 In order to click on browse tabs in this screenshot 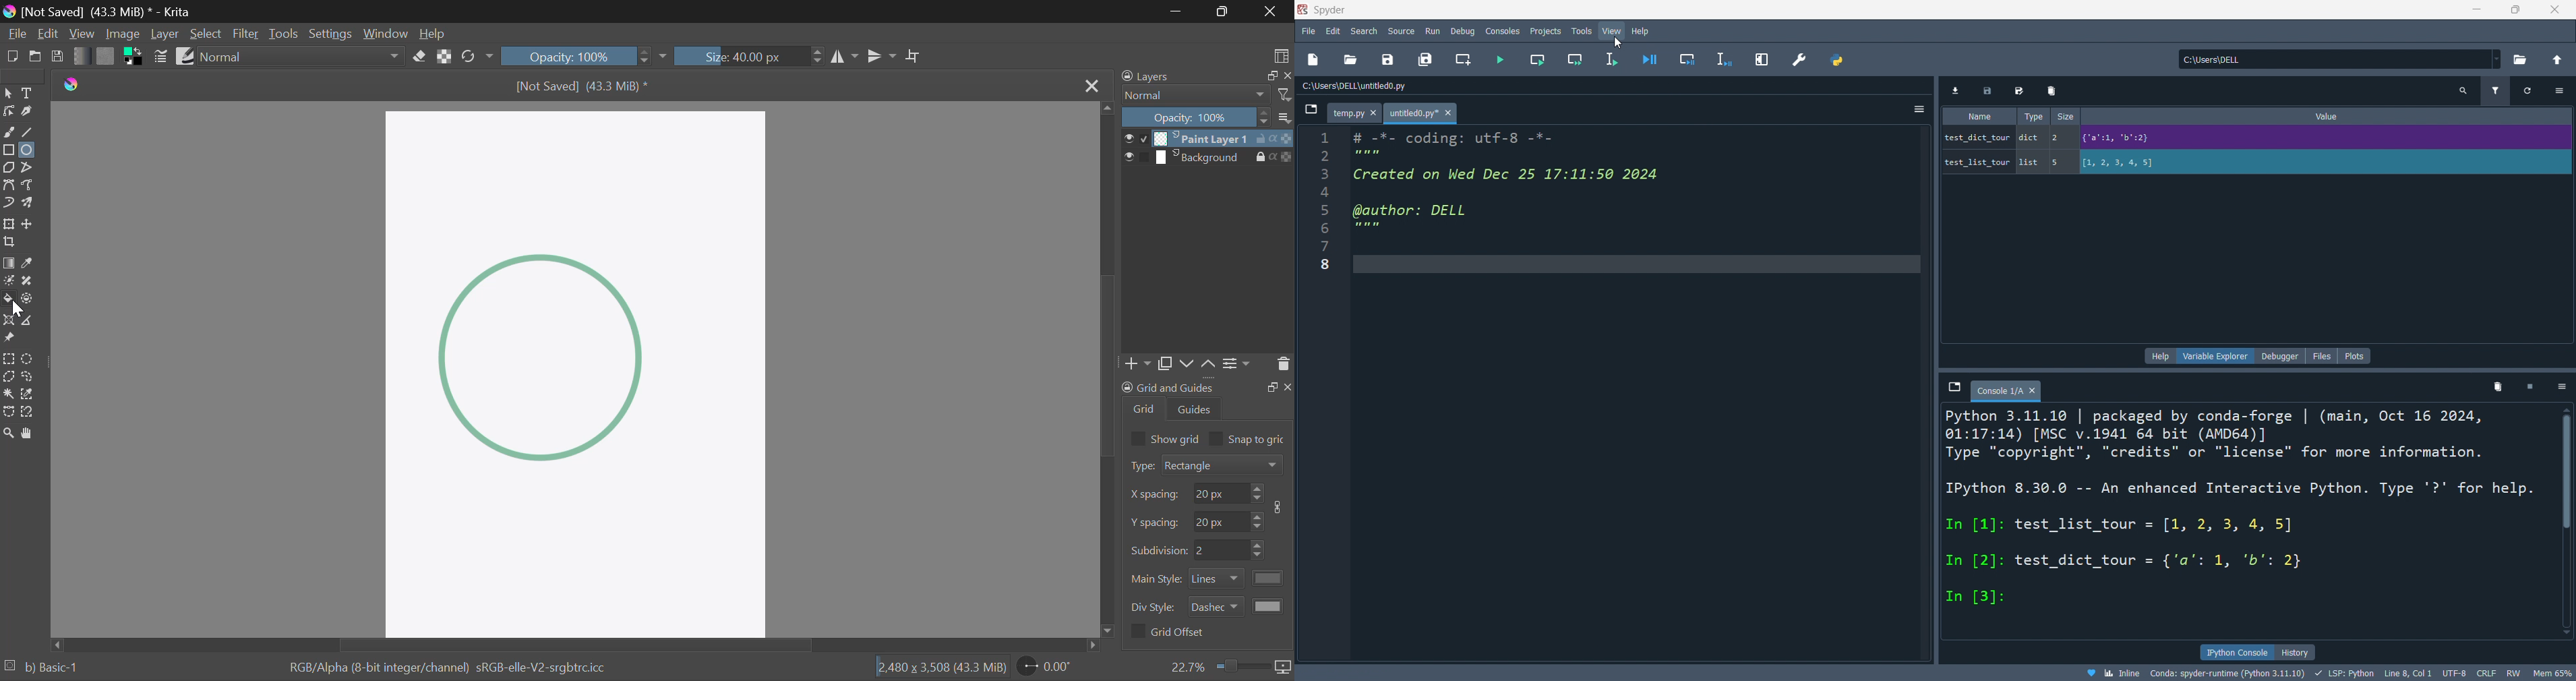, I will do `click(1954, 387)`.